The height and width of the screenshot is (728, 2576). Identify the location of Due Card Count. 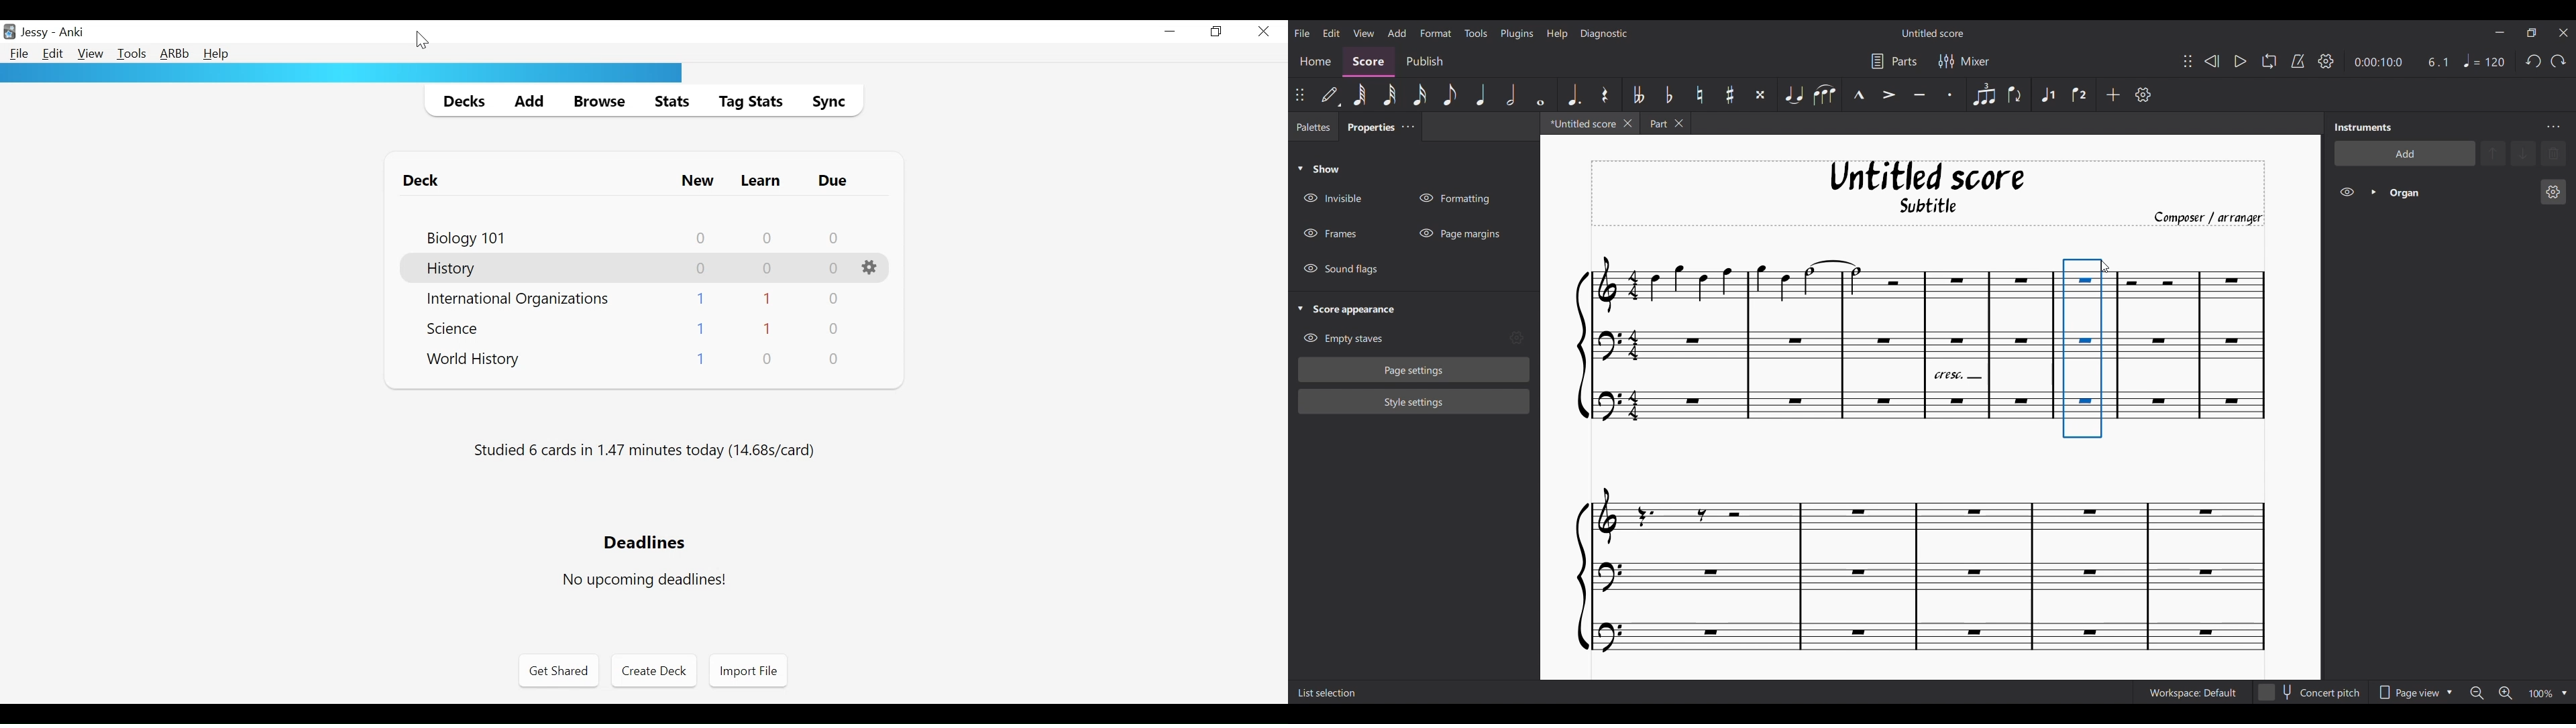
(833, 329).